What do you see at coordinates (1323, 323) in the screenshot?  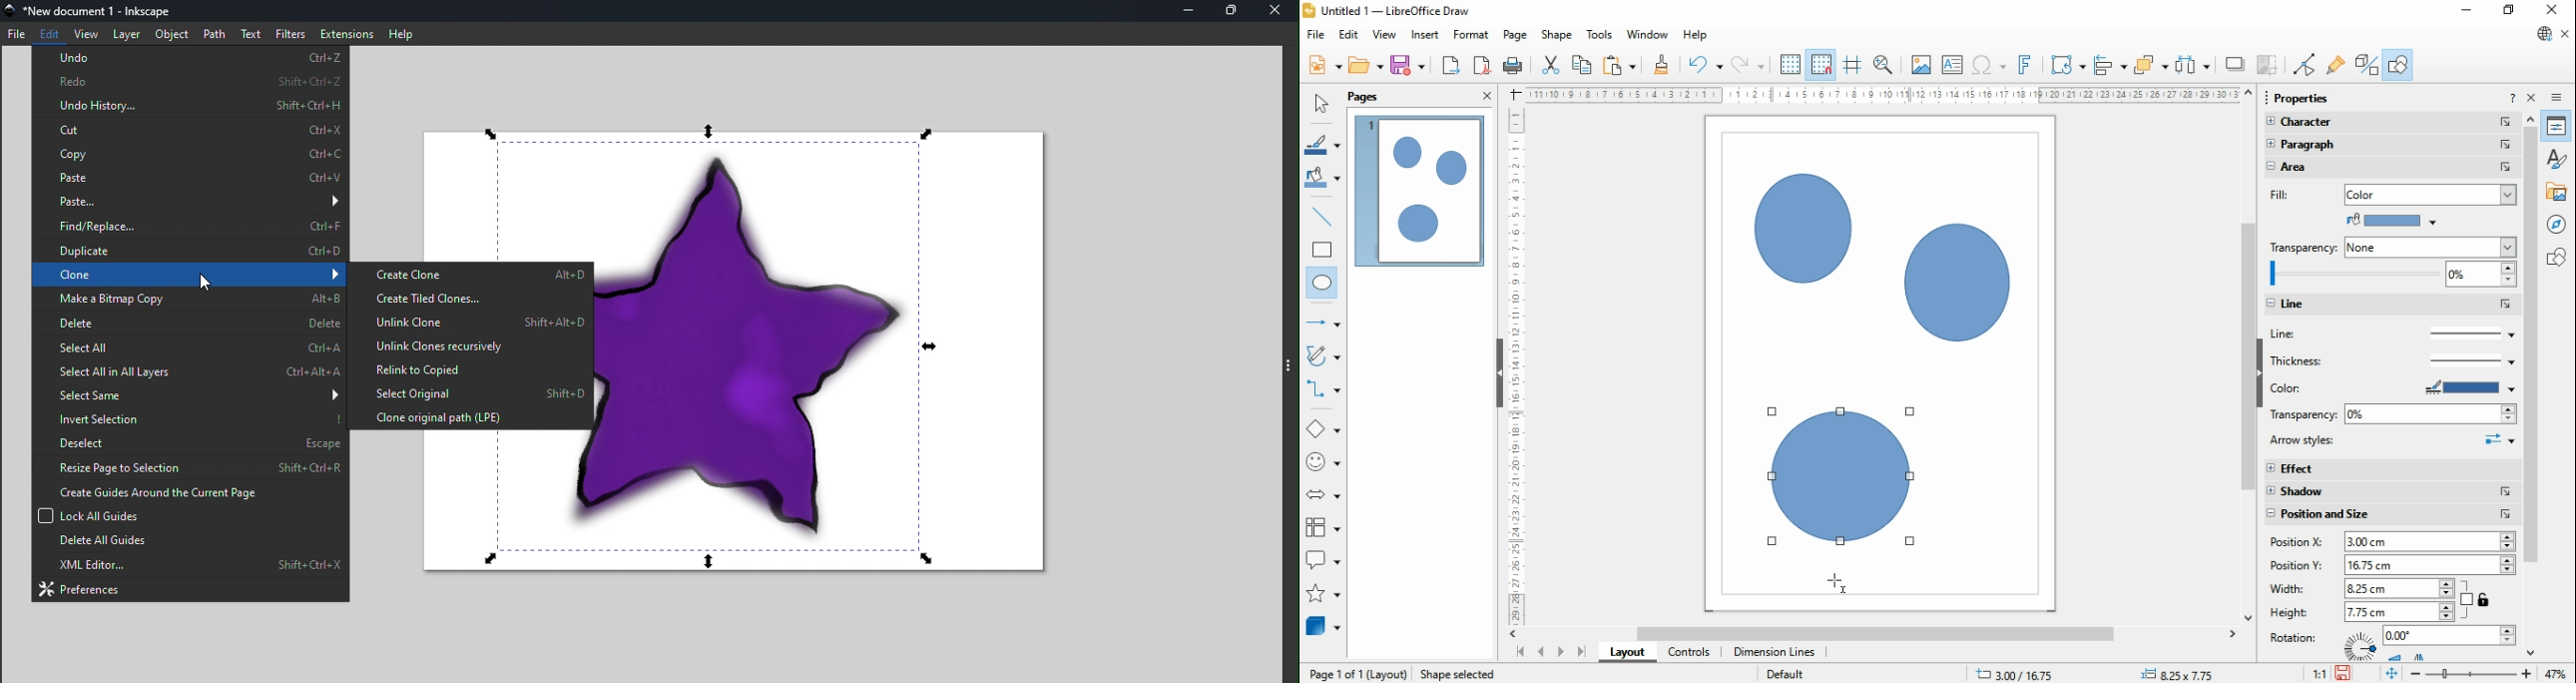 I see `line and arrows` at bounding box center [1323, 323].